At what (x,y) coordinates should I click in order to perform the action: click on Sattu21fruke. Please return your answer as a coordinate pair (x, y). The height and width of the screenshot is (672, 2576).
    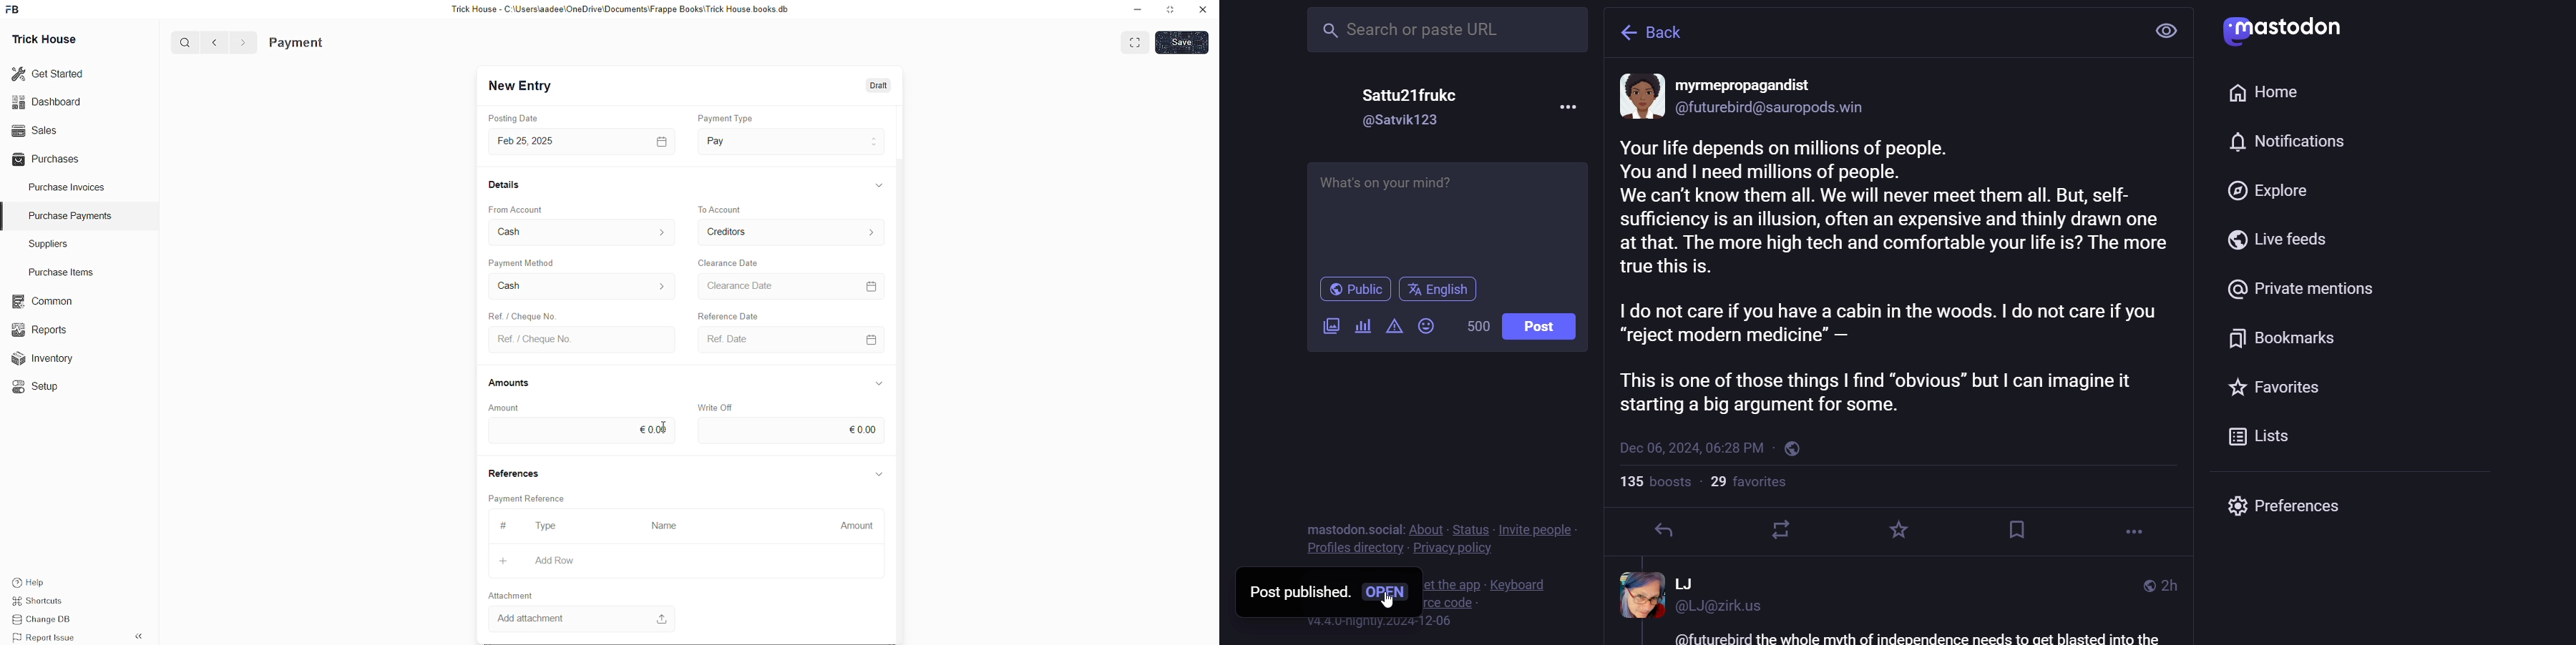
    Looking at the image, I should click on (1407, 94).